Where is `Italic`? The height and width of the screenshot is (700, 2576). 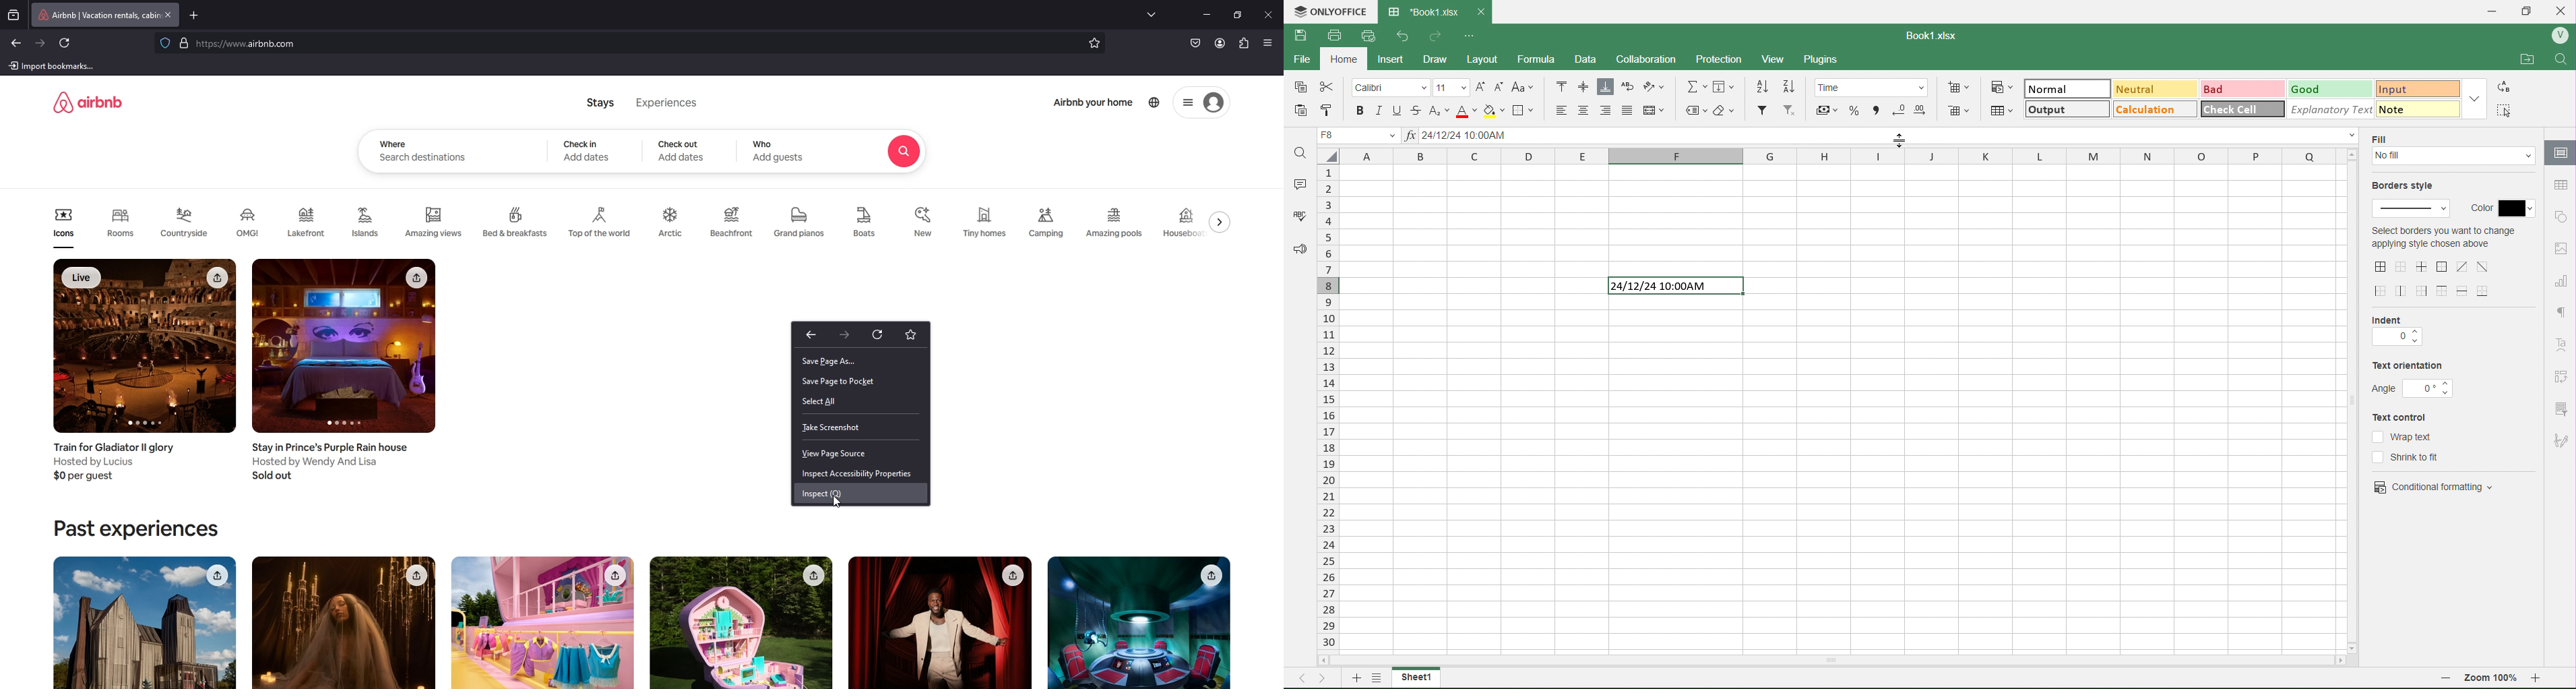 Italic is located at coordinates (1378, 110).